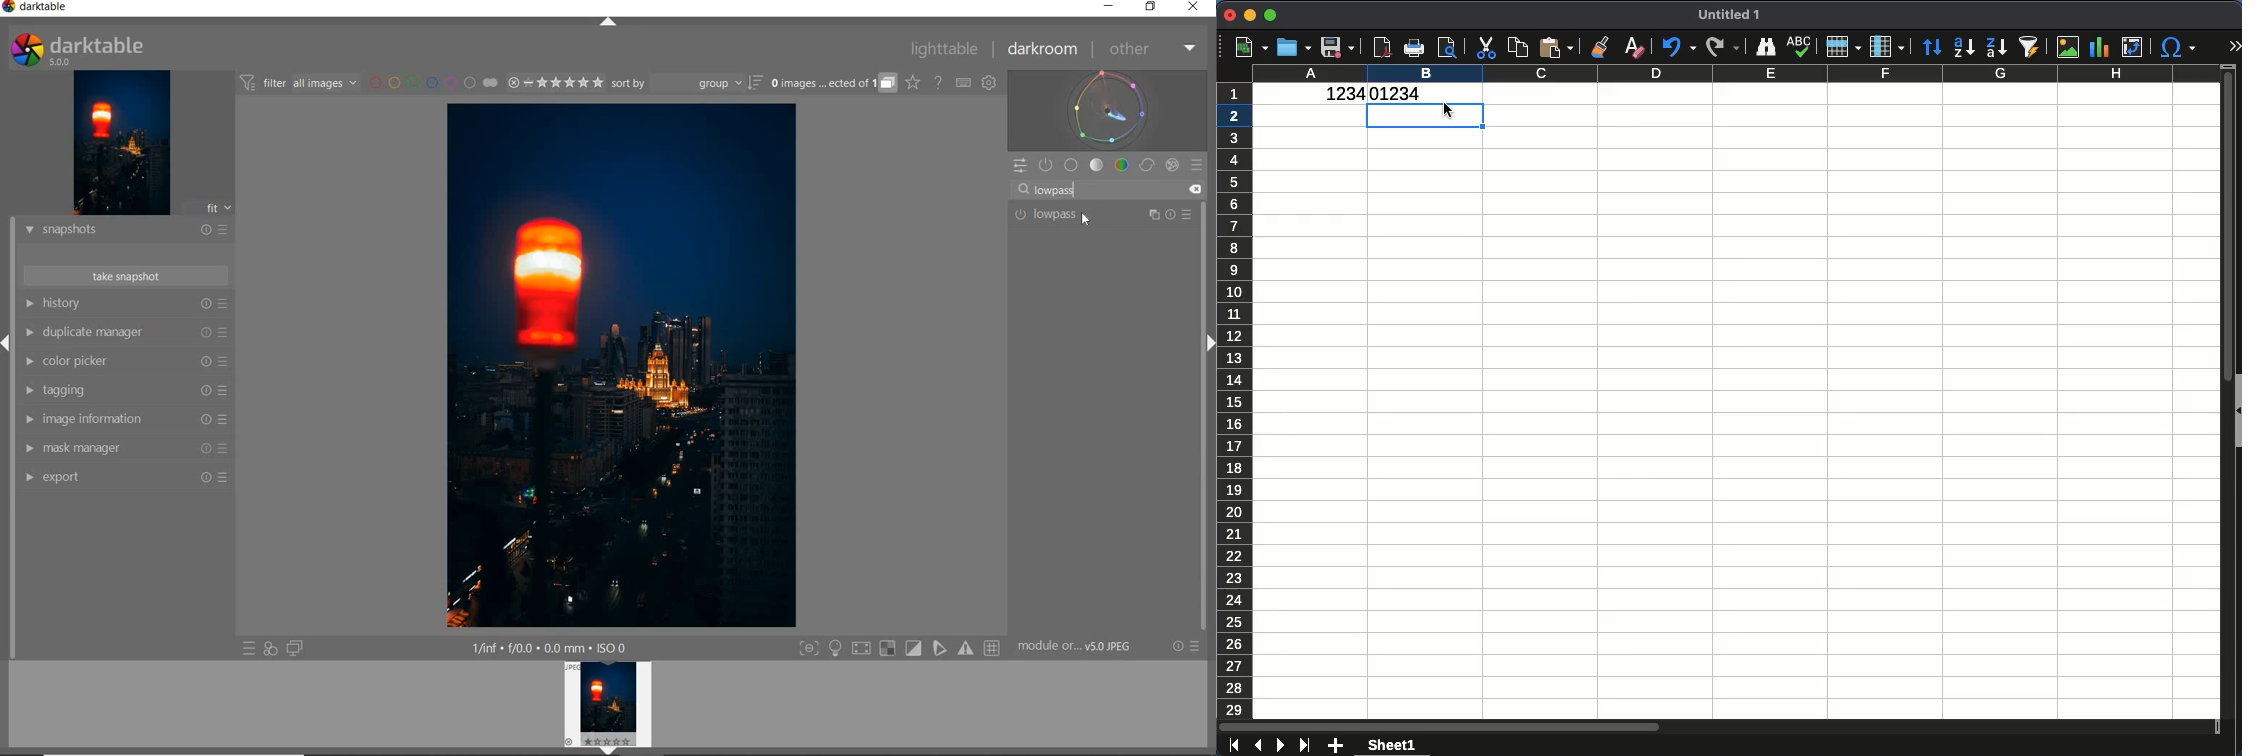 The height and width of the screenshot is (756, 2268). Describe the element at coordinates (1556, 47) in the screenshot. I see `paste` at that location.